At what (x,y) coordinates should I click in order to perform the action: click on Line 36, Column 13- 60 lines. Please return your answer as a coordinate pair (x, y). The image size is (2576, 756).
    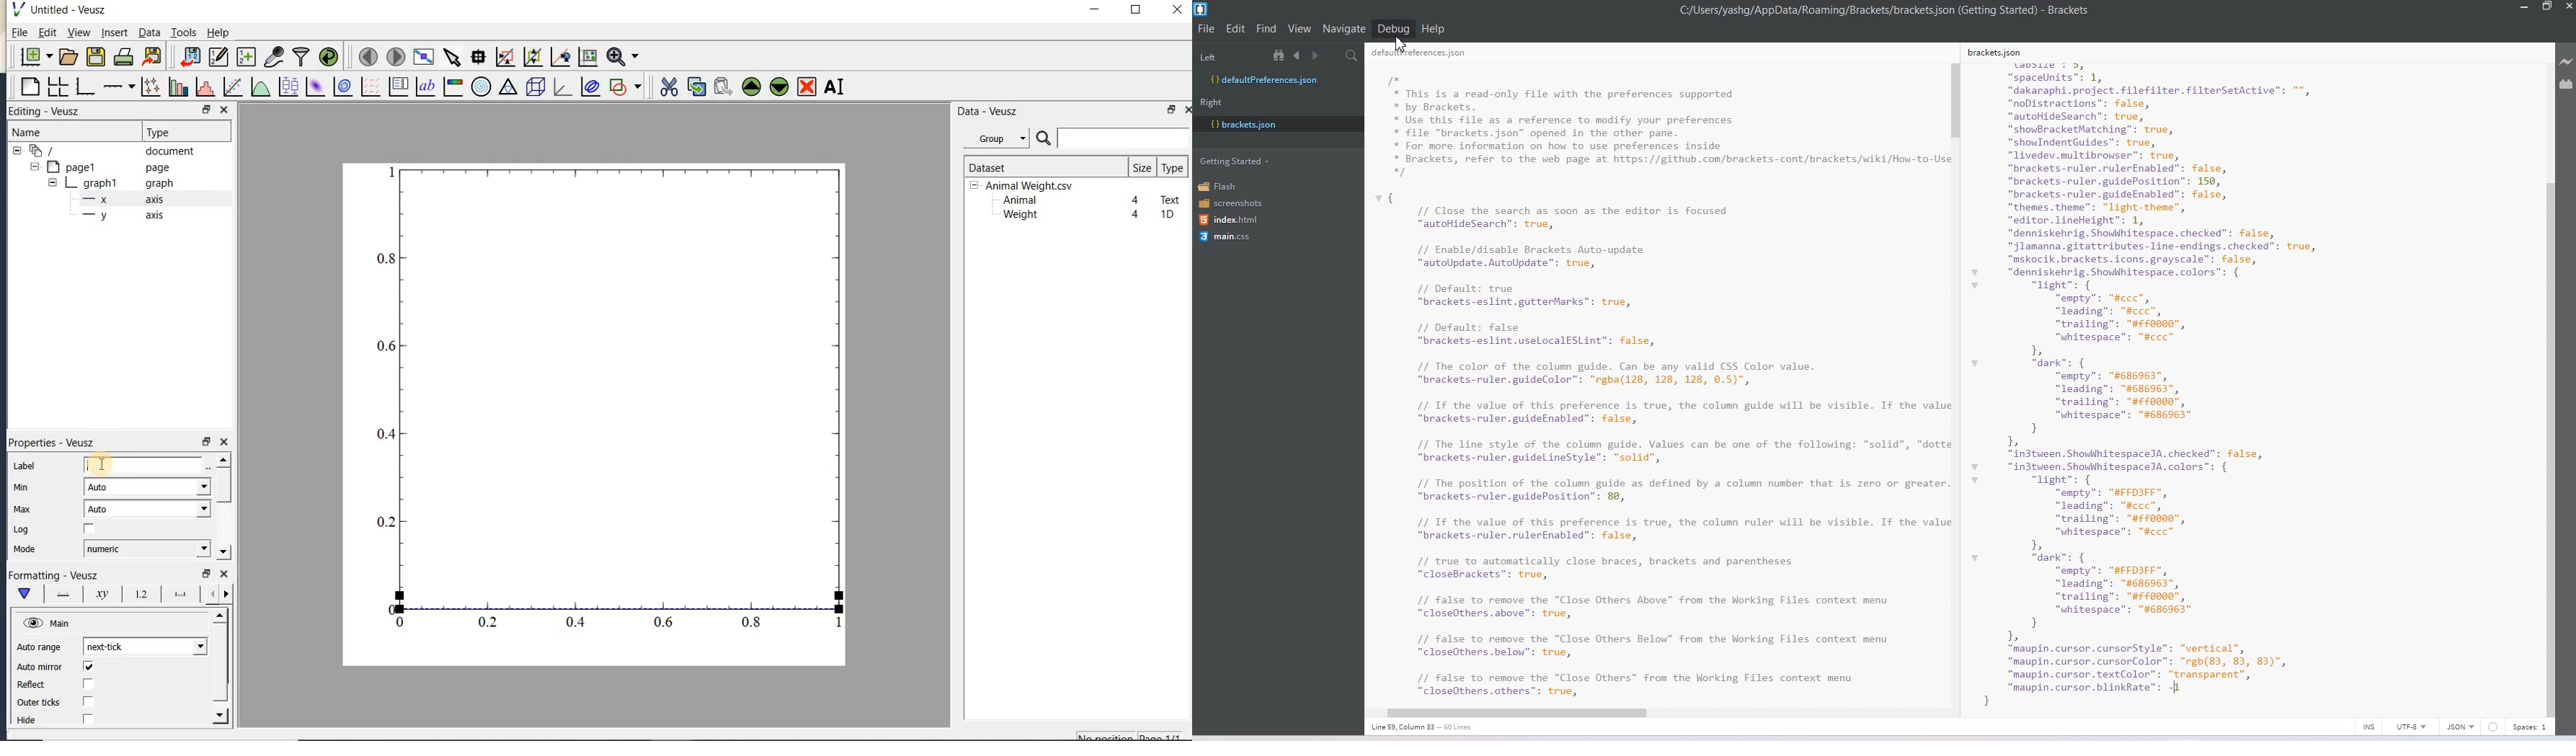
    Looking at the image, I should click on (1429, 727).